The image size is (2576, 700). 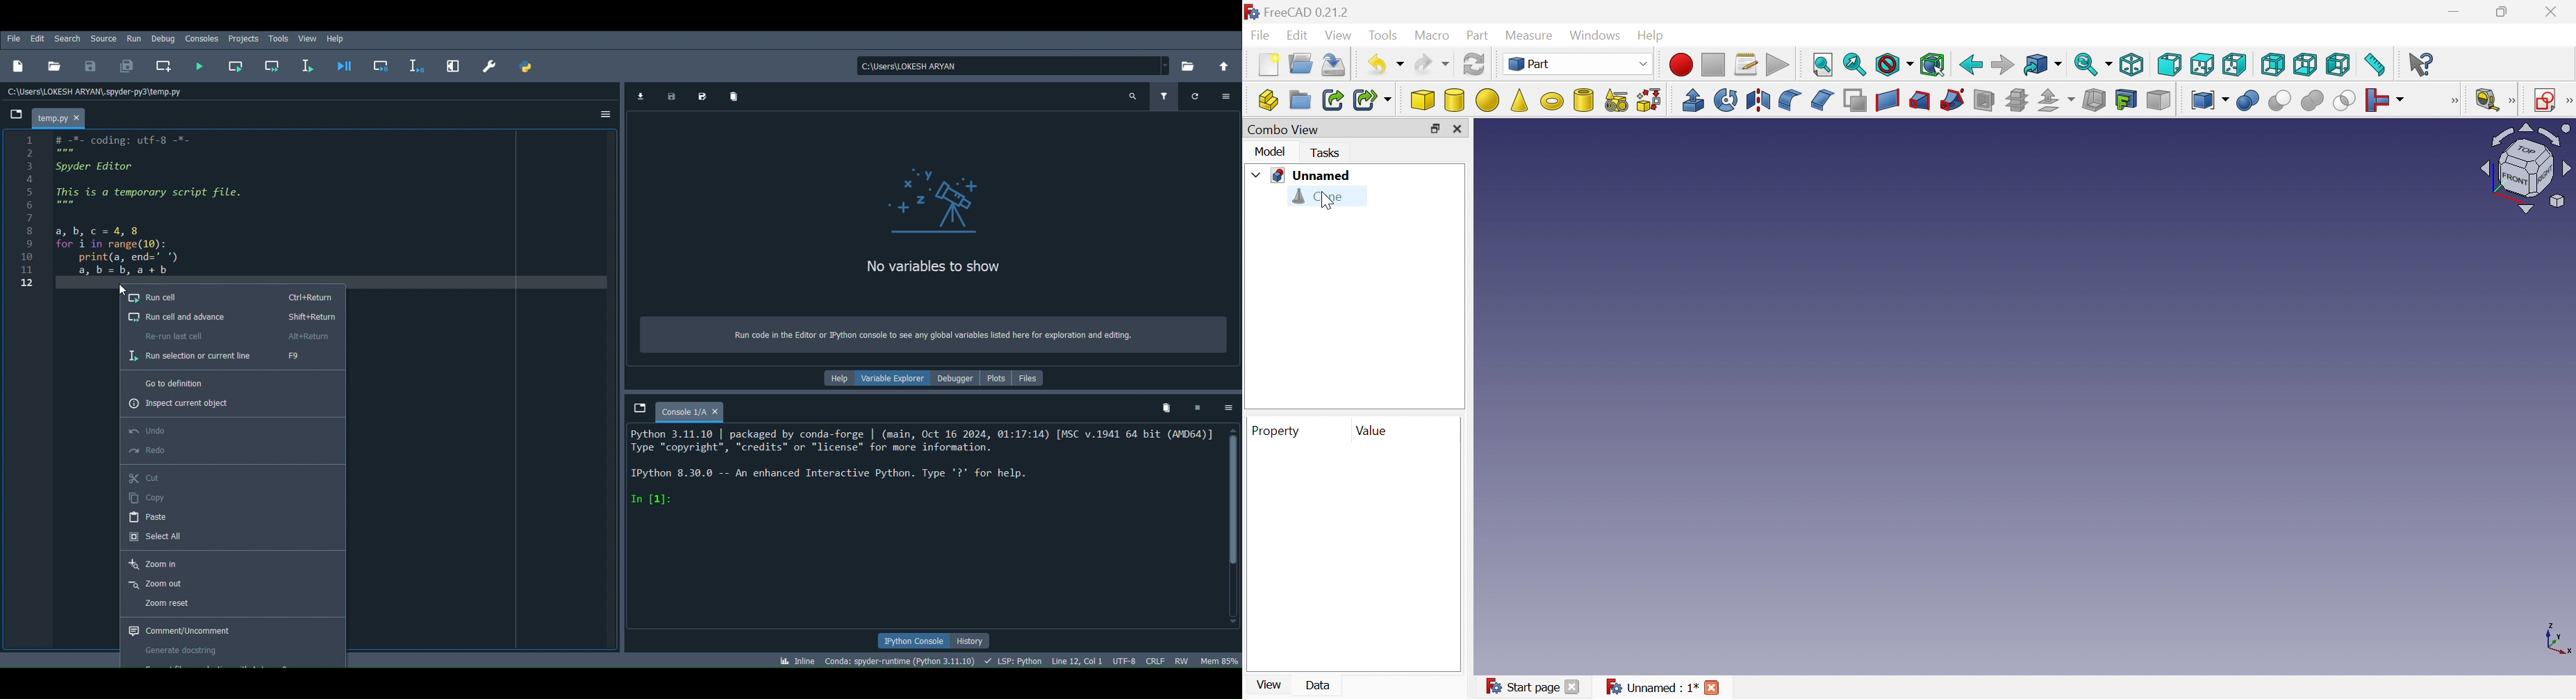 I want to click on Copy, so click(x=229, y=496).